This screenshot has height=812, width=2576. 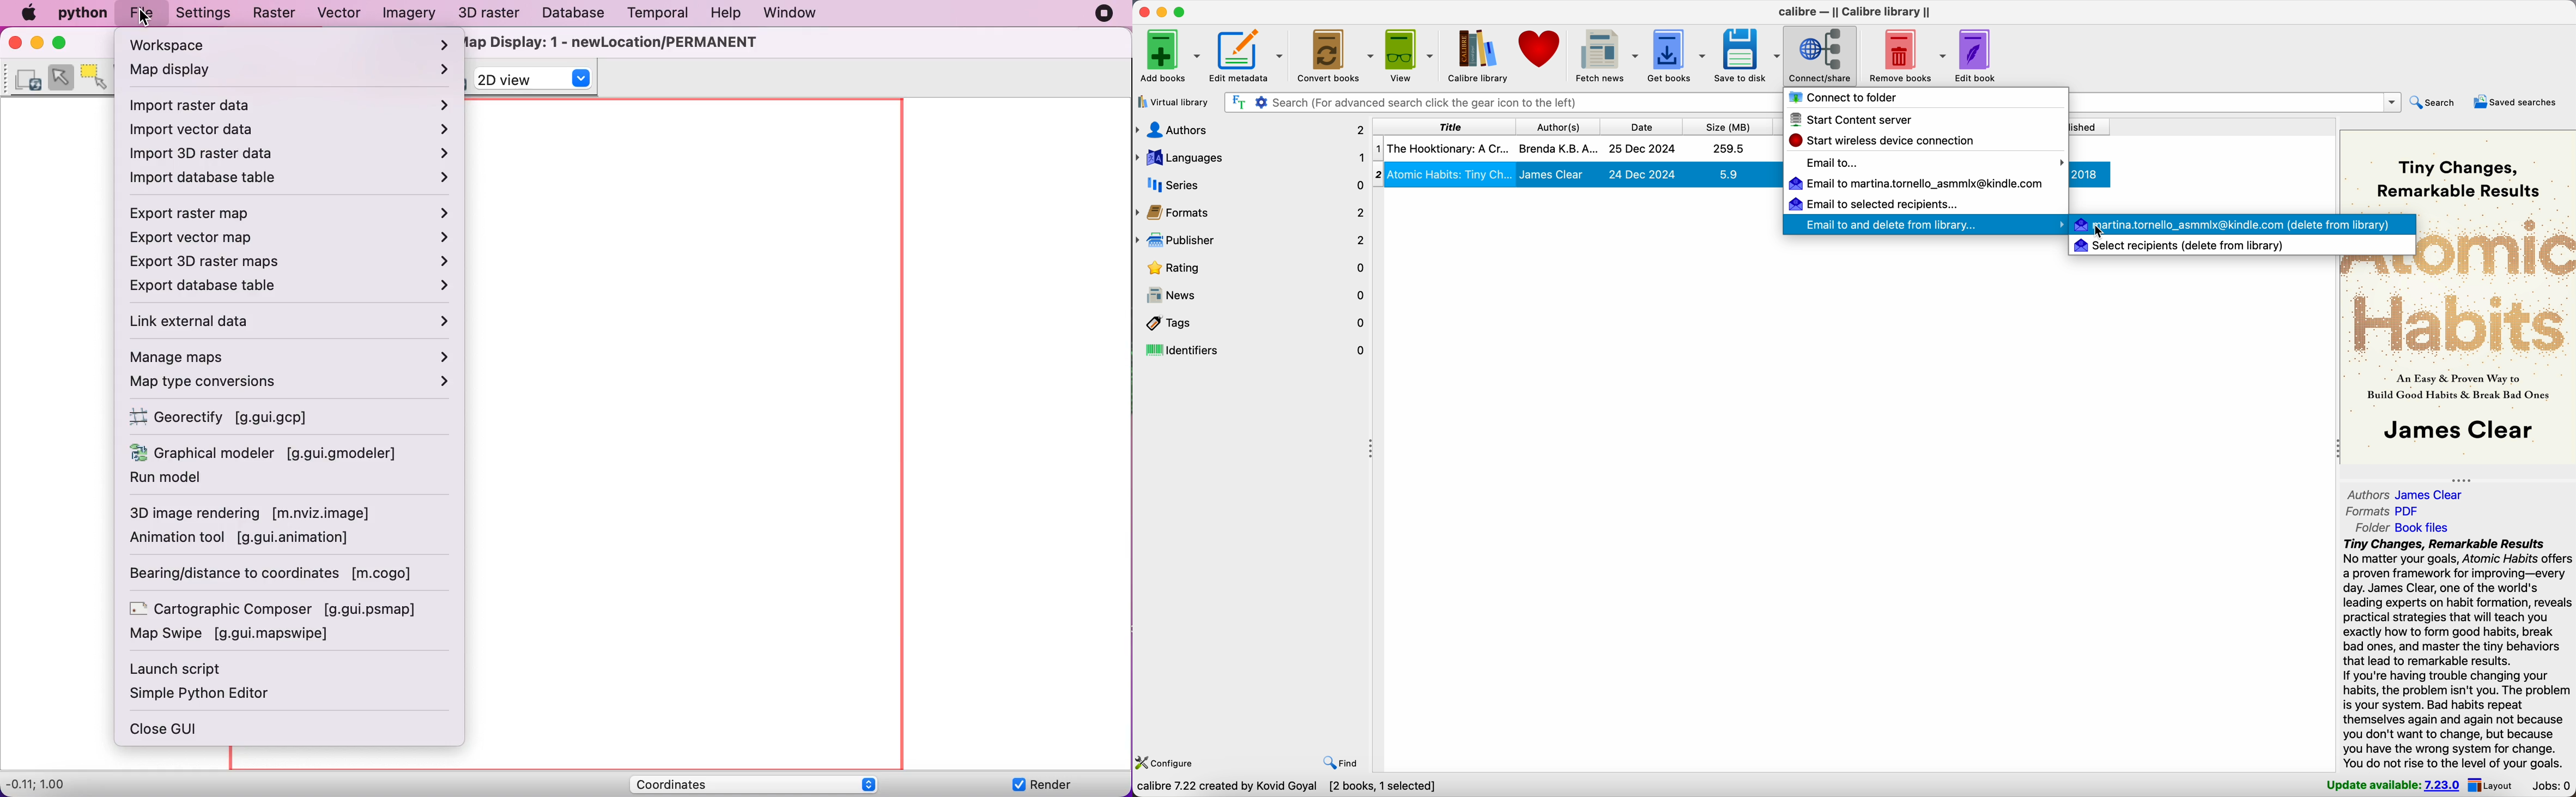 What do you see at coordinates (1142, 11) in the screenshot?
I see `close Calibre` at bounding box center [1142, 11].